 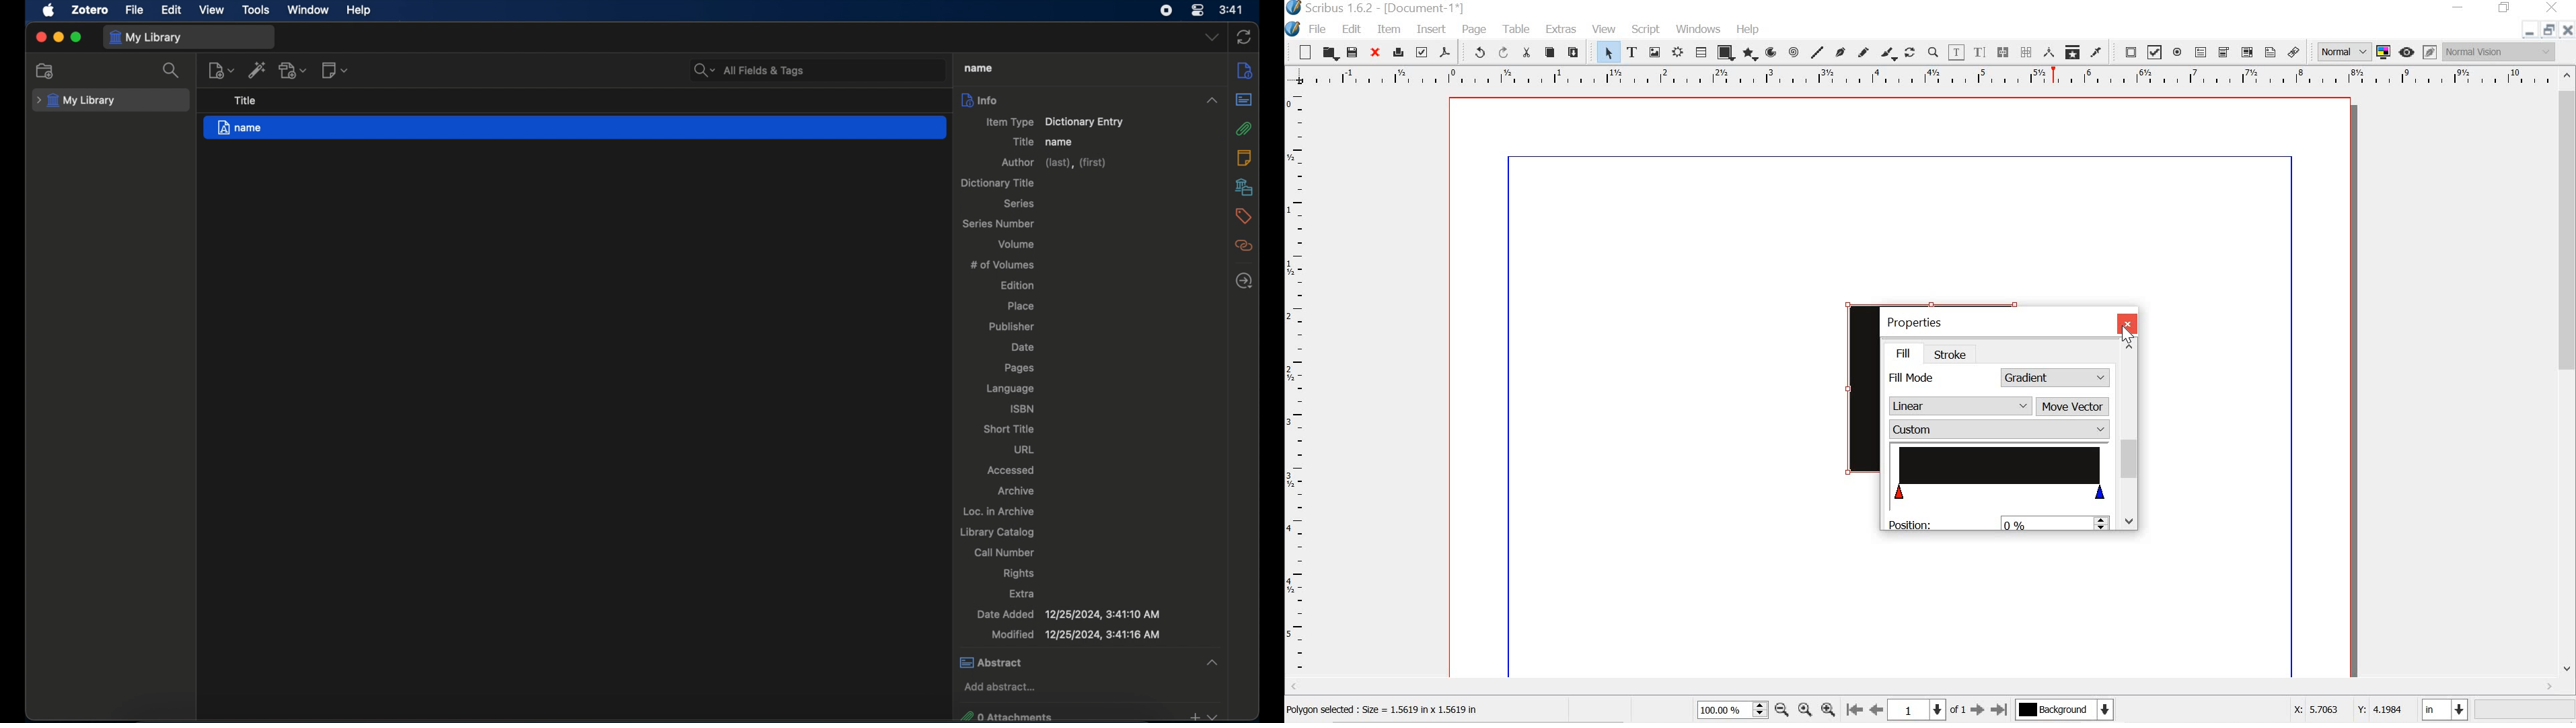 What do you see at coordinates (1394, 8) in the screenshot?
I see `Scribus 1.6.2 - [Document-1*]` at bounding box center [1394, 8].